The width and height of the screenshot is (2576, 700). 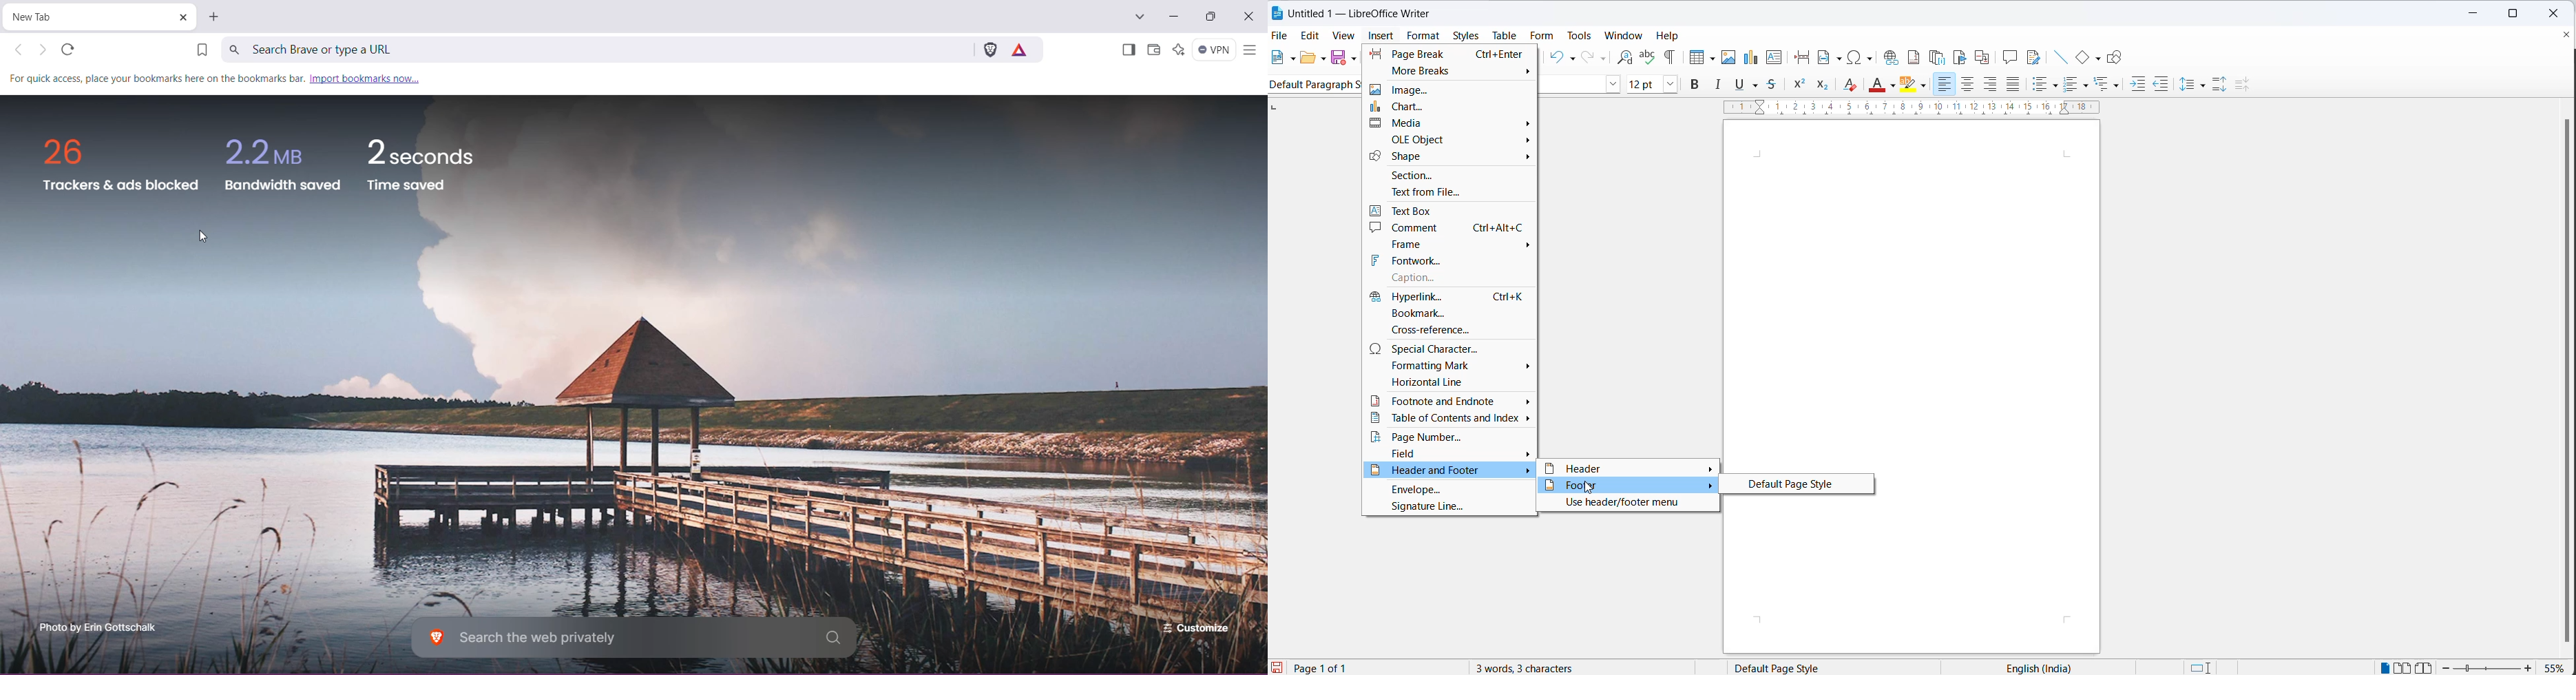 I want to click on insert text, so click(x=1777, y=57).